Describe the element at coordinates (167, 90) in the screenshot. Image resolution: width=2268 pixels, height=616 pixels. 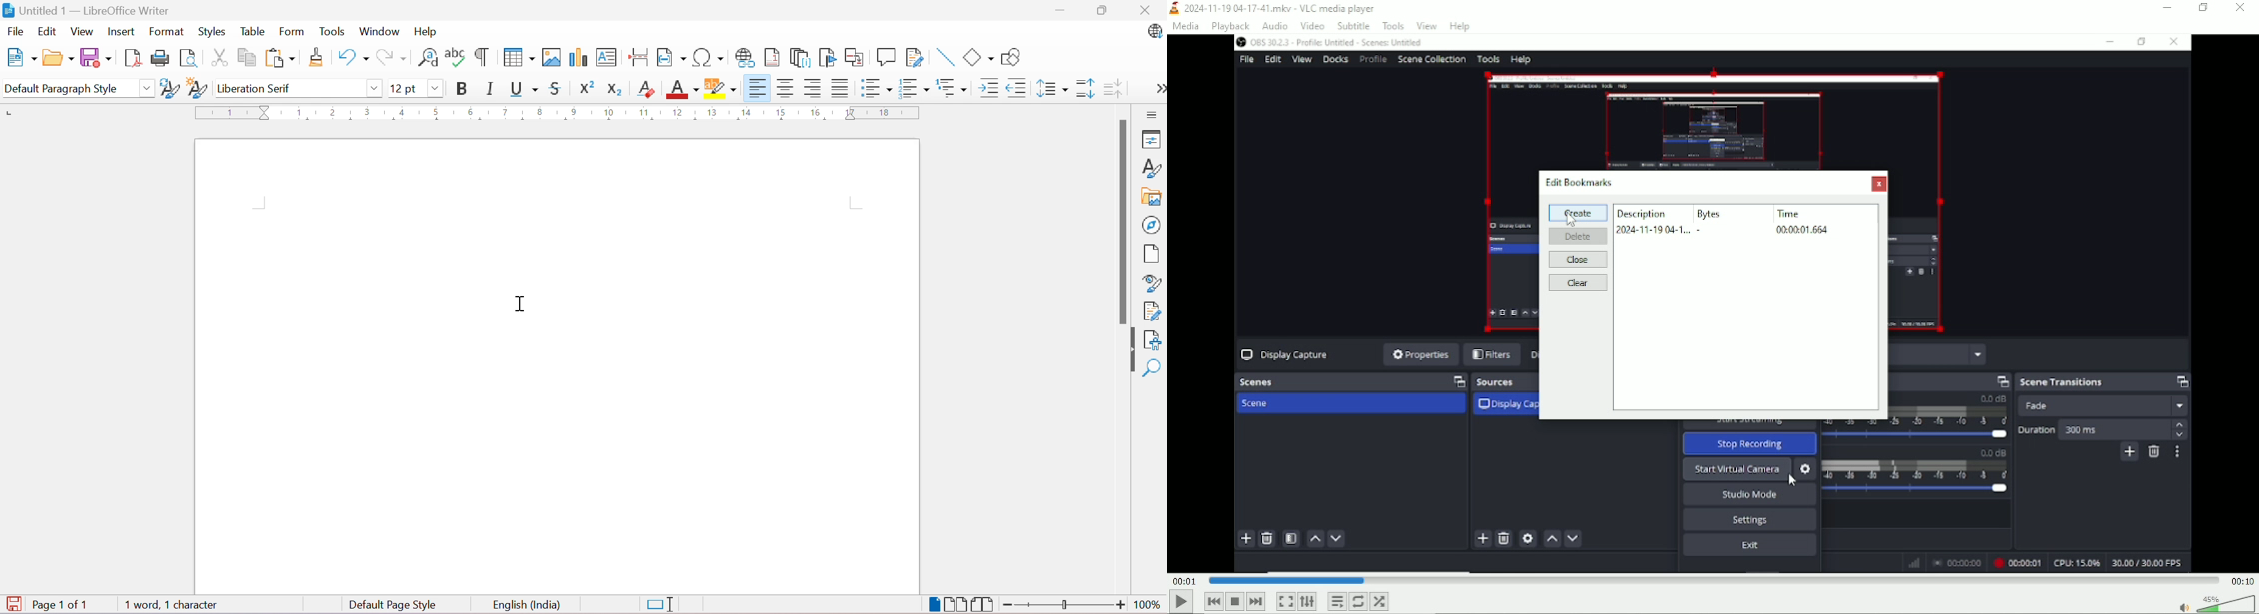
I see `Update Selected Style` at that location.